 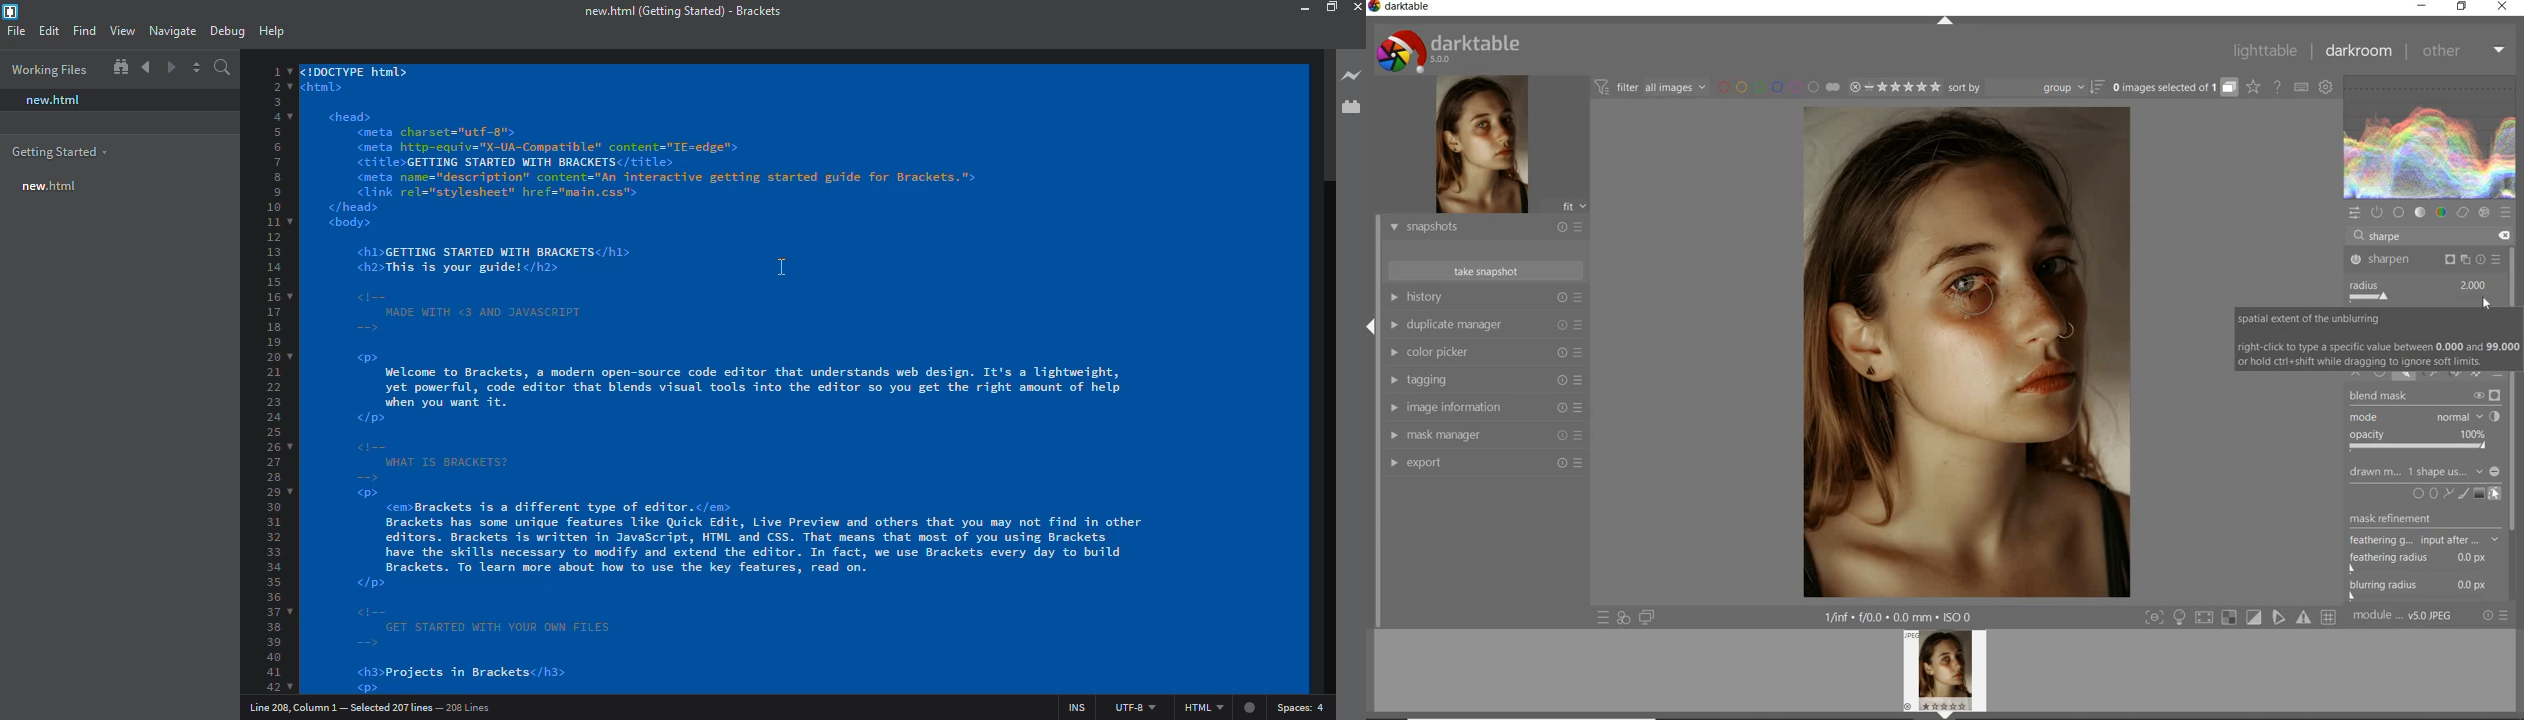 I want to click on expand/collapse, so click(x=1946, y=23).